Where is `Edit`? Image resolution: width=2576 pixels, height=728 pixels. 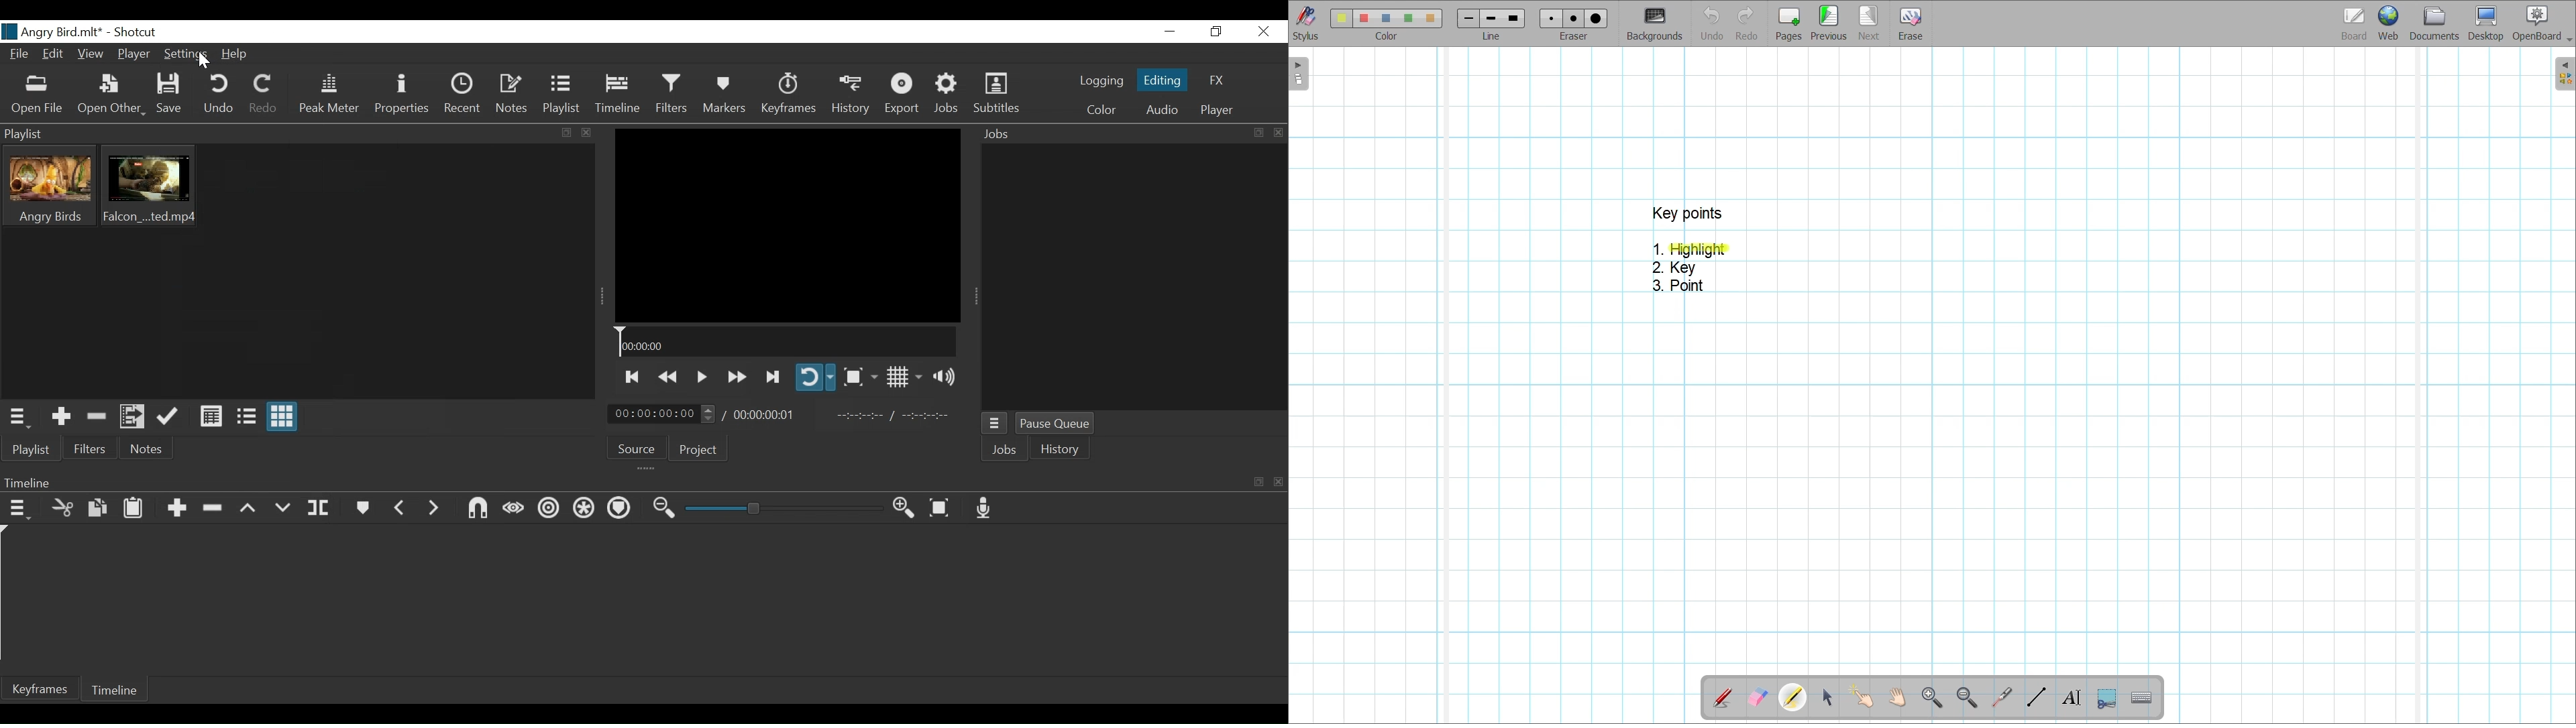
Edit is located at coordinates (53, 54).